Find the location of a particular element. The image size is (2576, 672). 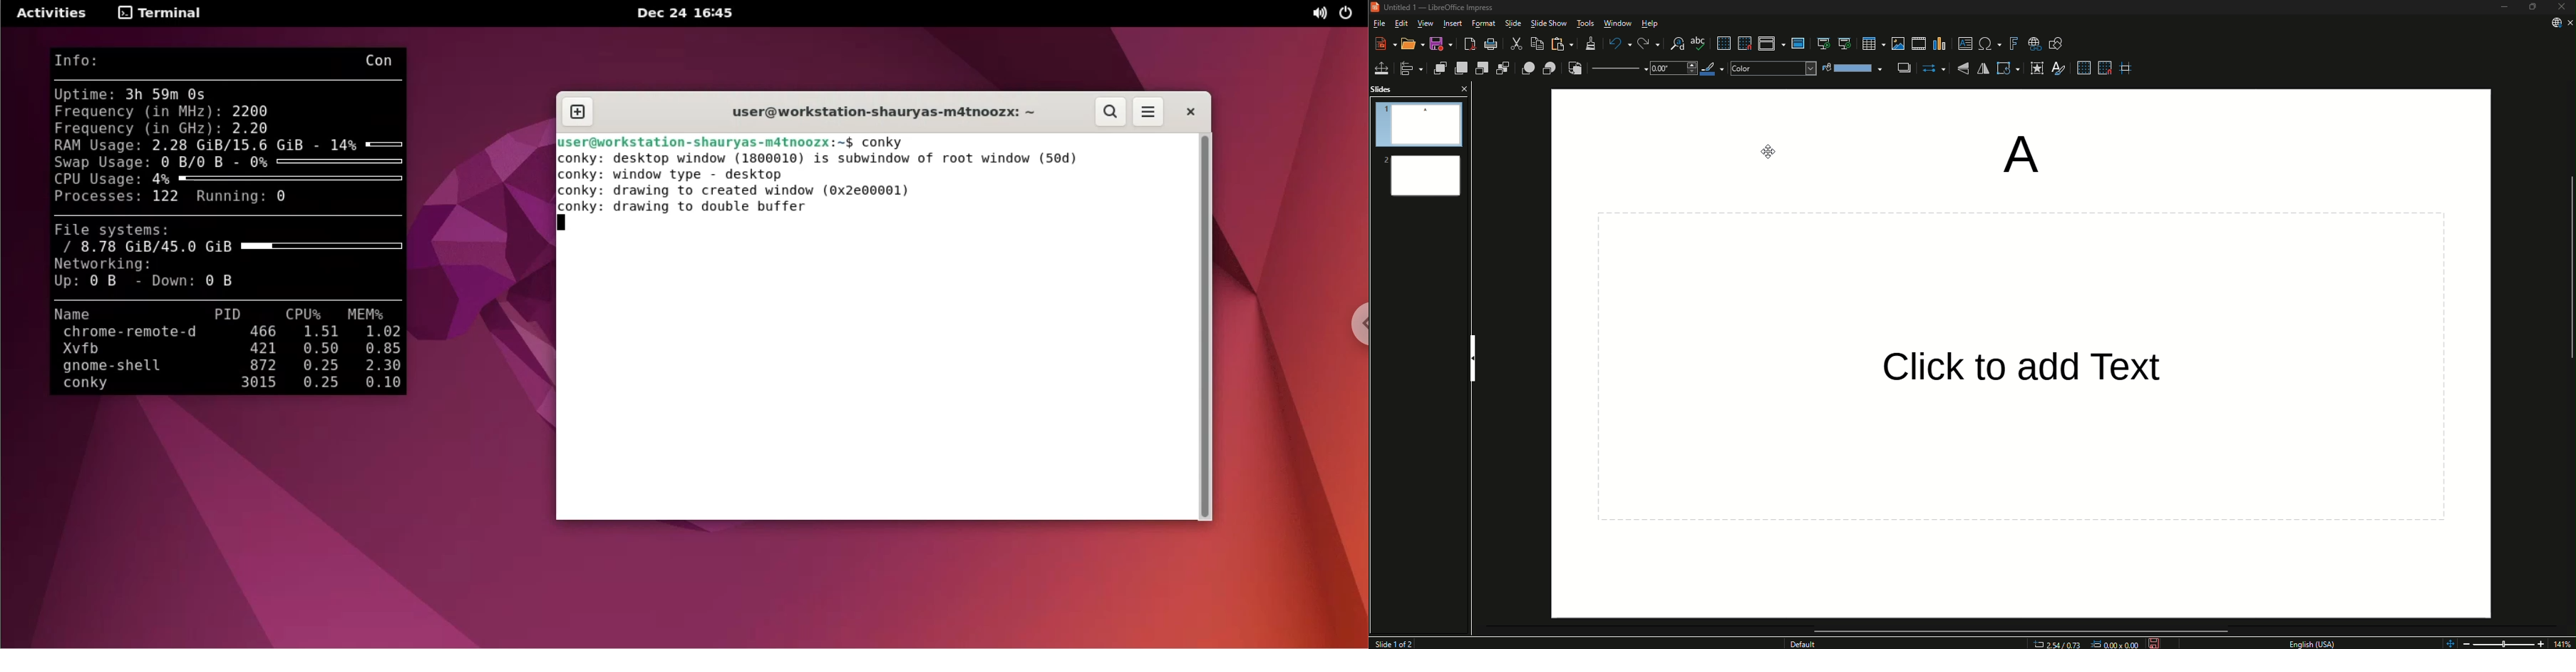

Start from Current Slide is located at coordinates (1843, 42).